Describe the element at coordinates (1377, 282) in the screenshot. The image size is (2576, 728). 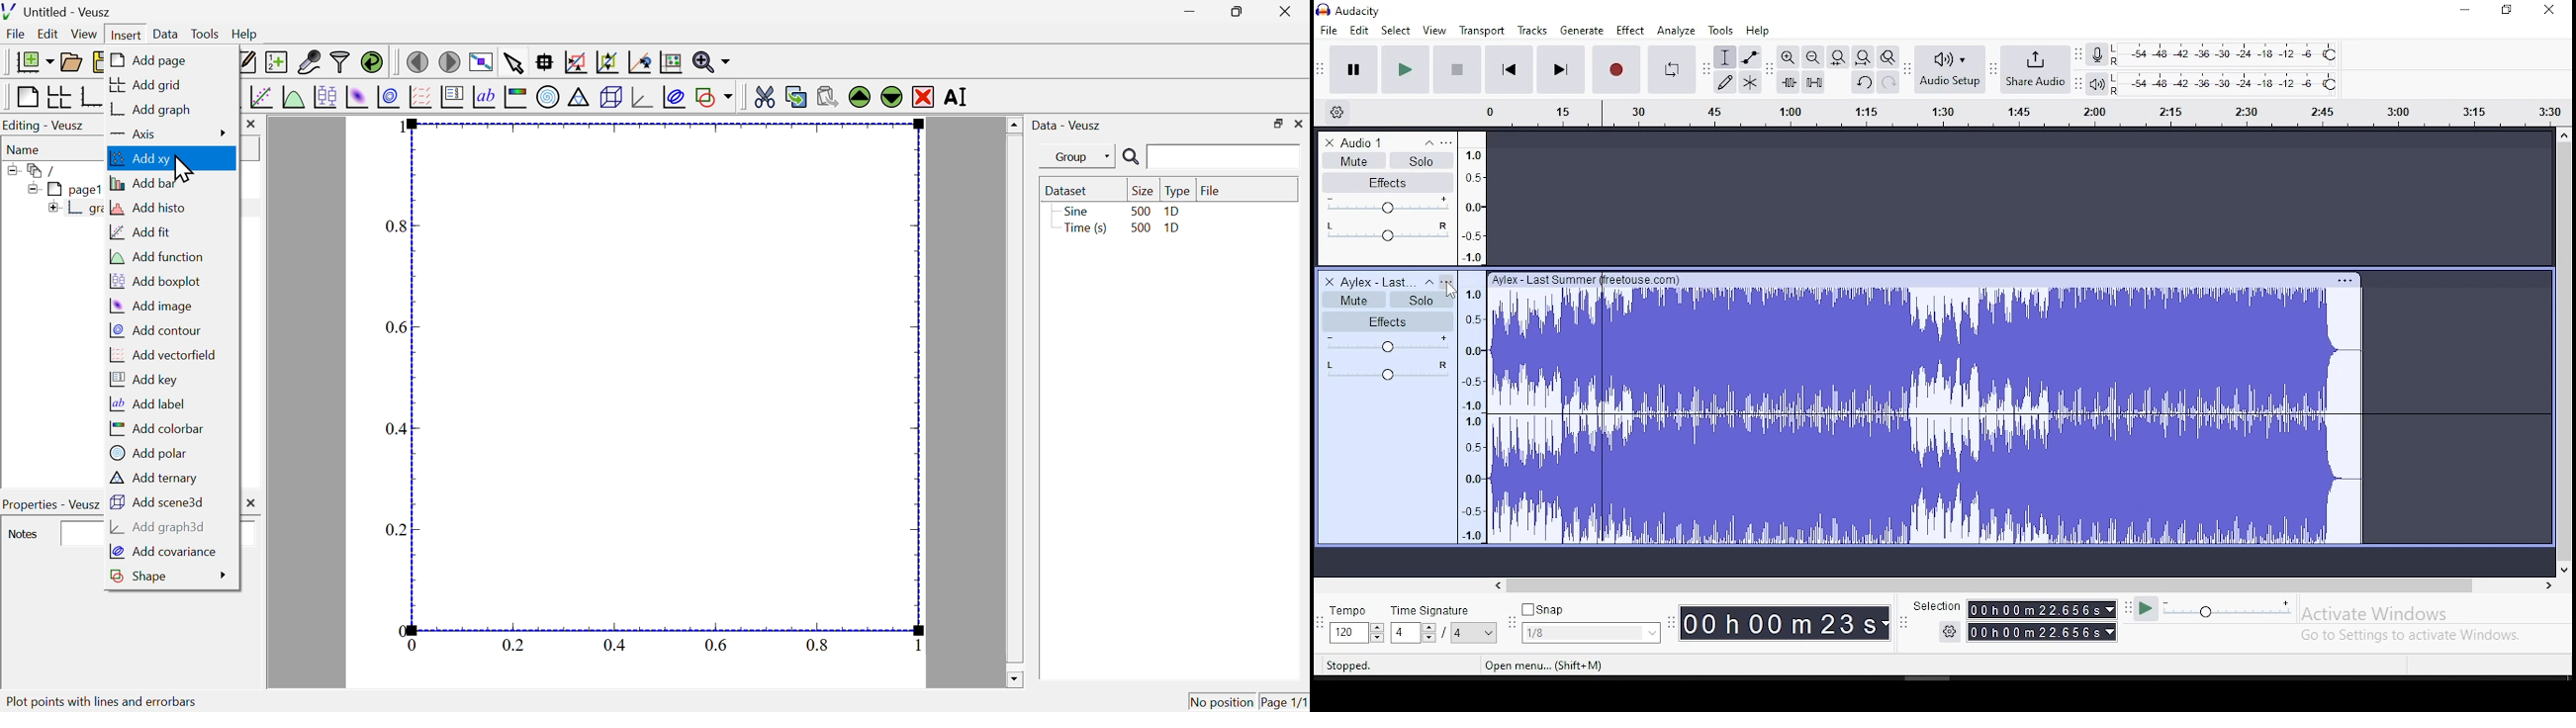
I see `audio 2` at that location.